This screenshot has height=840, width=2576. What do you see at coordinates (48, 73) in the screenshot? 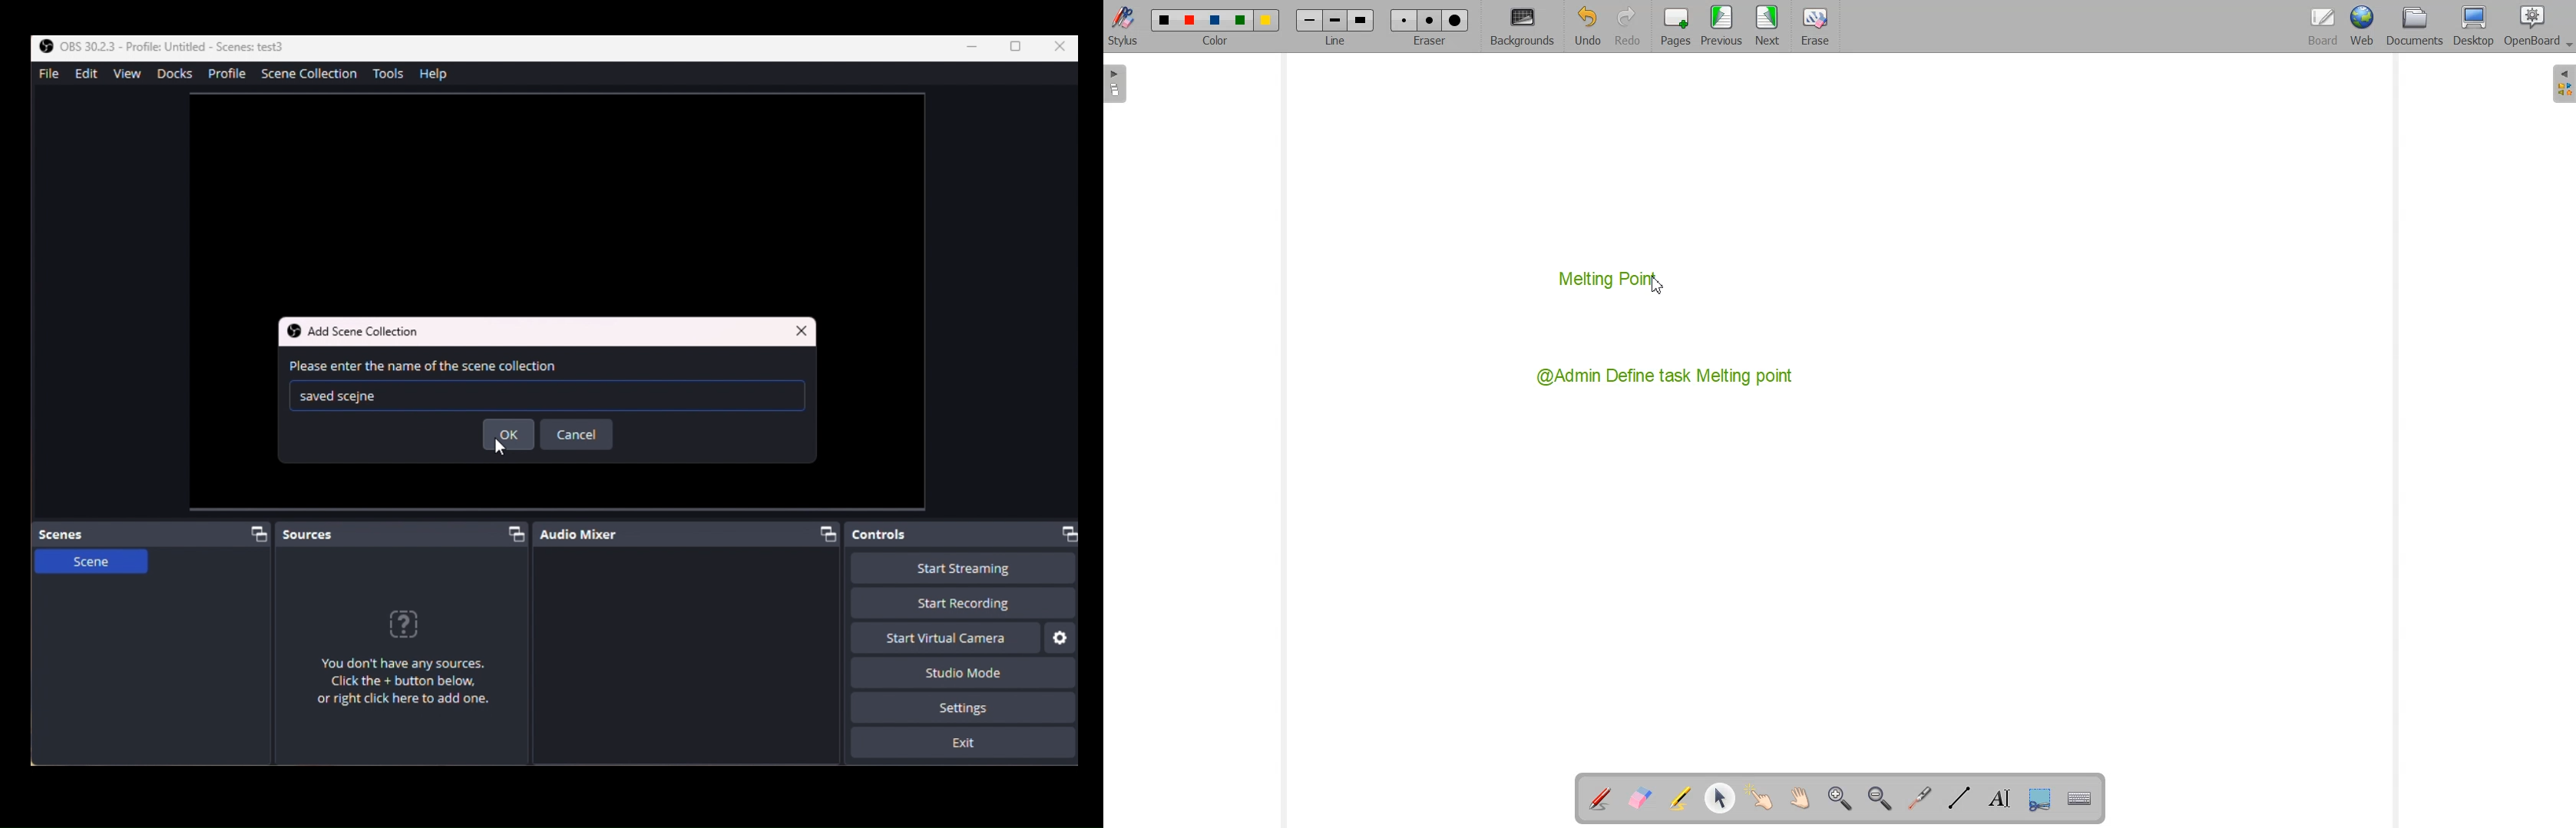
I see `File` at bounding box center [48, 73].